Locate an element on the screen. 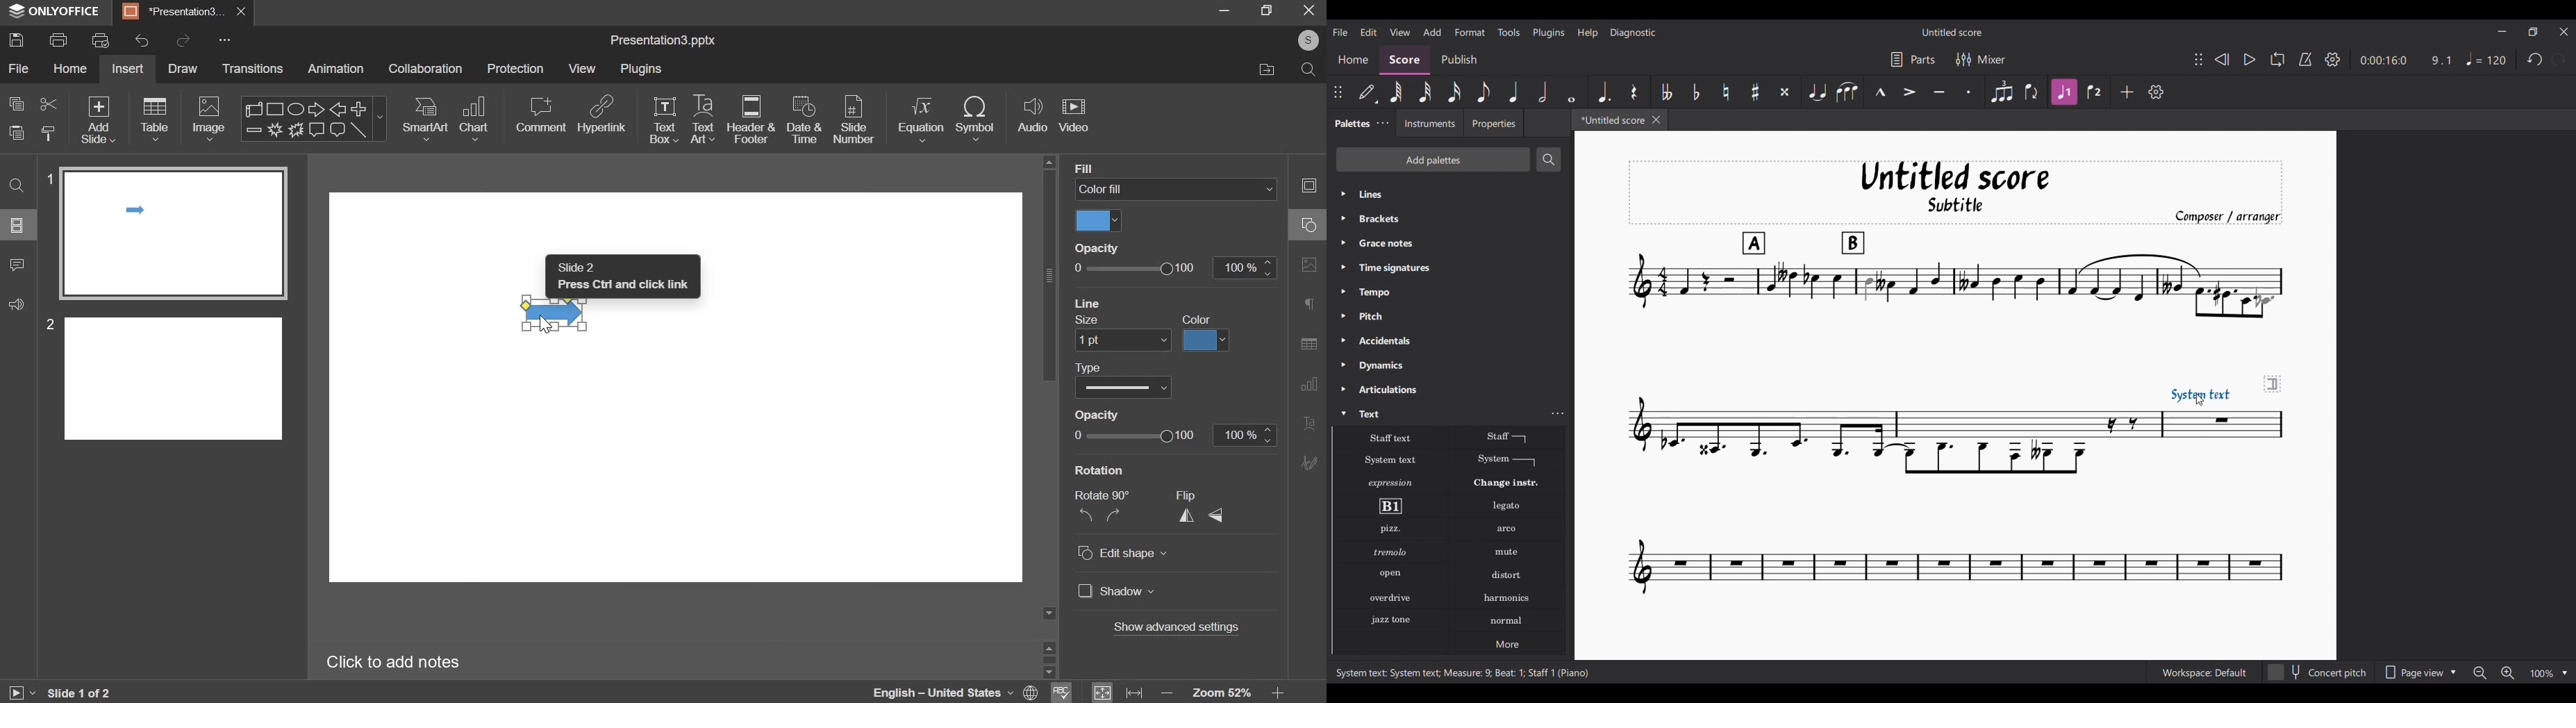 The height and width of the screenshot is (728, 2576). Text is located at coordinates (624, 276).